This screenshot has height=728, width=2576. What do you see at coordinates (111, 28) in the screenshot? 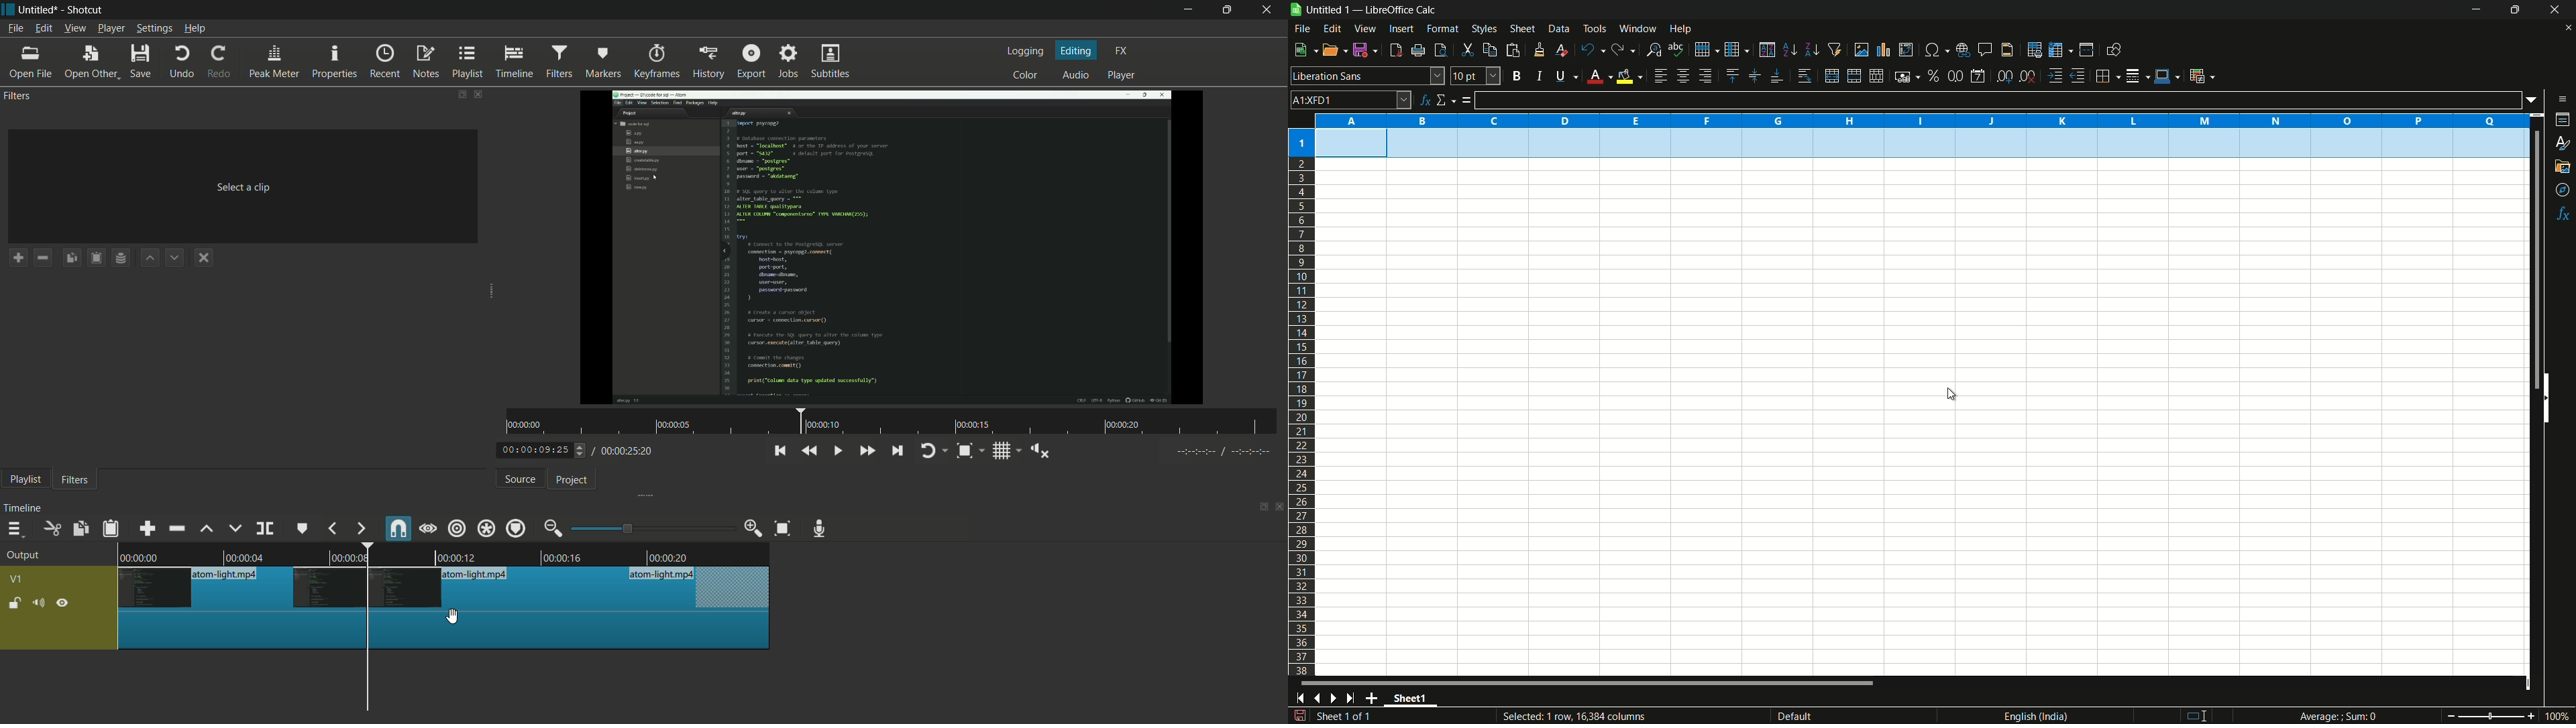
I see `player menu` at bounding box center [111, 28].